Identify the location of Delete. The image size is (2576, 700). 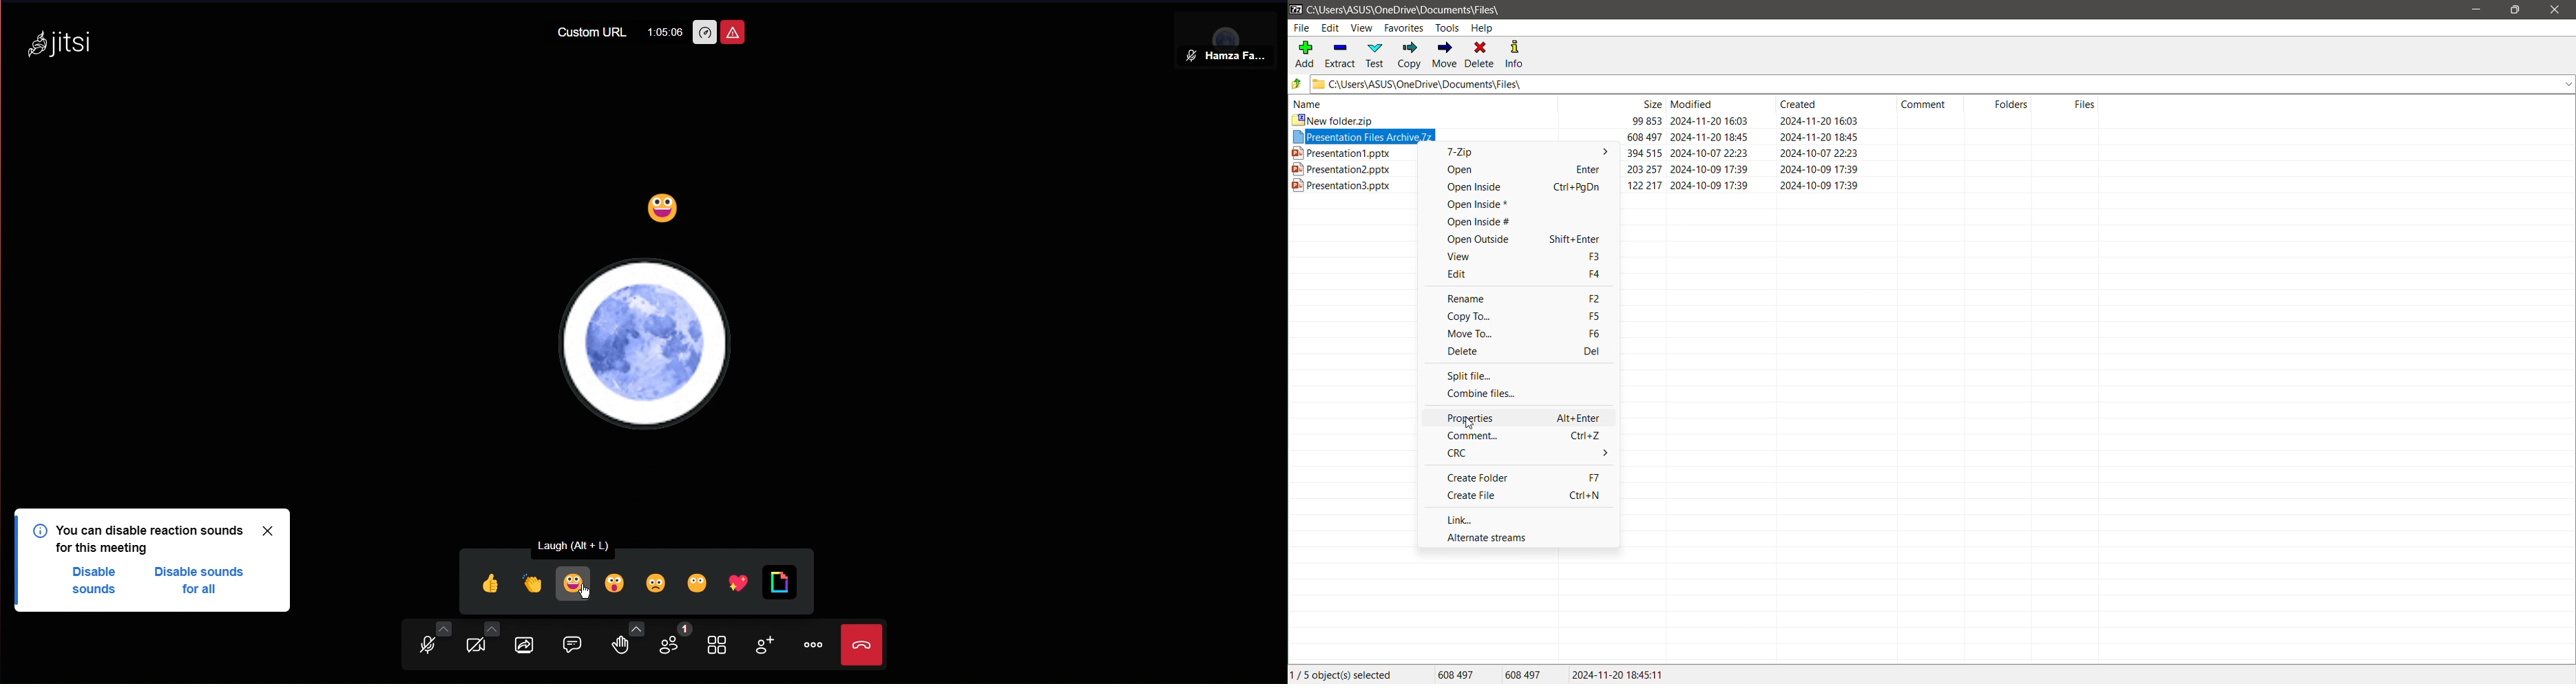
(1480, 55).